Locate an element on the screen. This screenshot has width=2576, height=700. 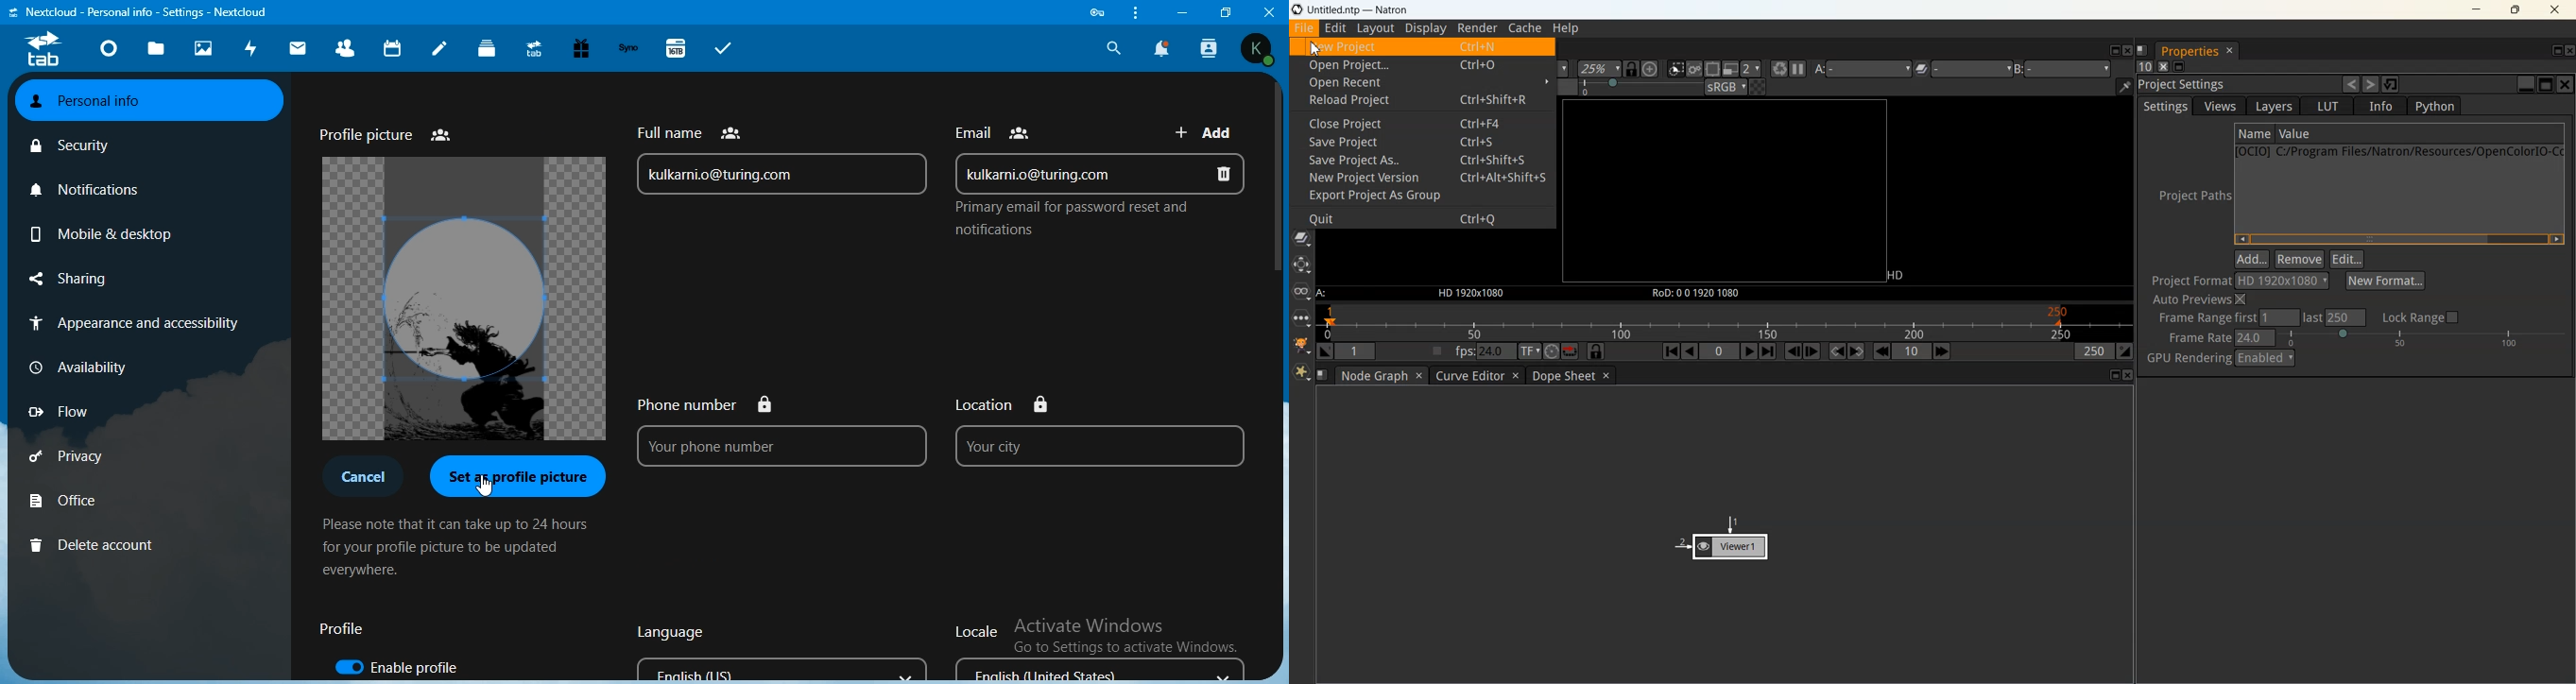
upgrade is located at coordinates (535, 49).